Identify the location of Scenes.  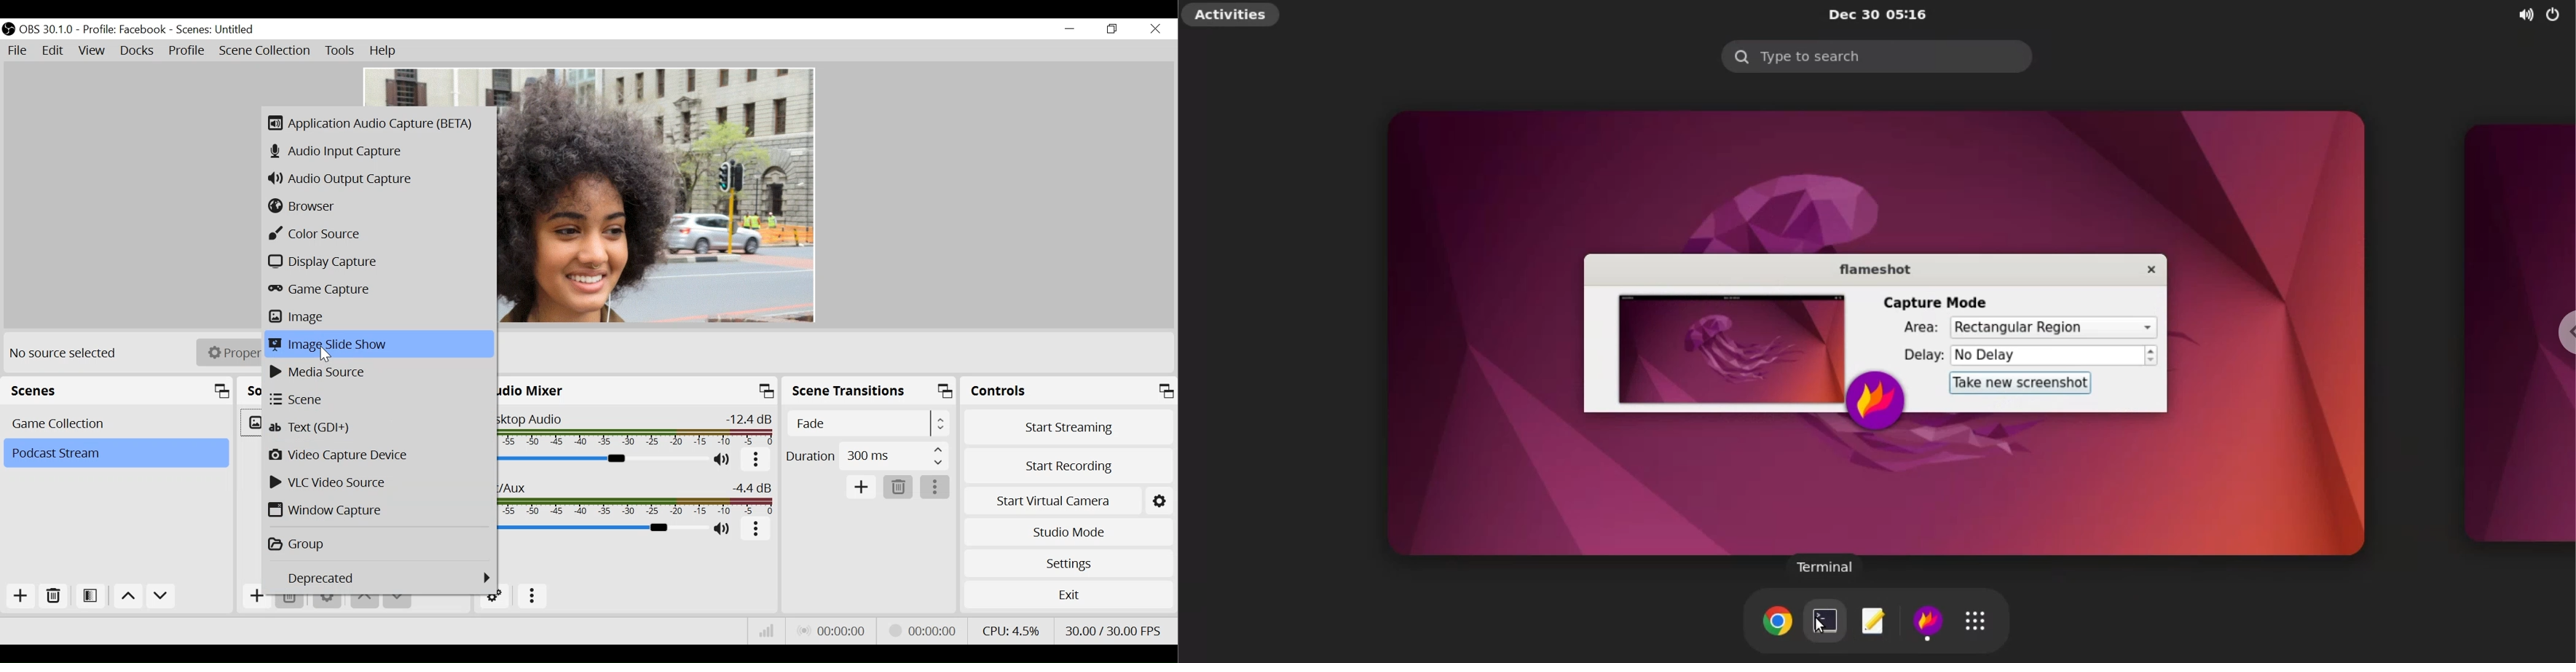
(120, 391).